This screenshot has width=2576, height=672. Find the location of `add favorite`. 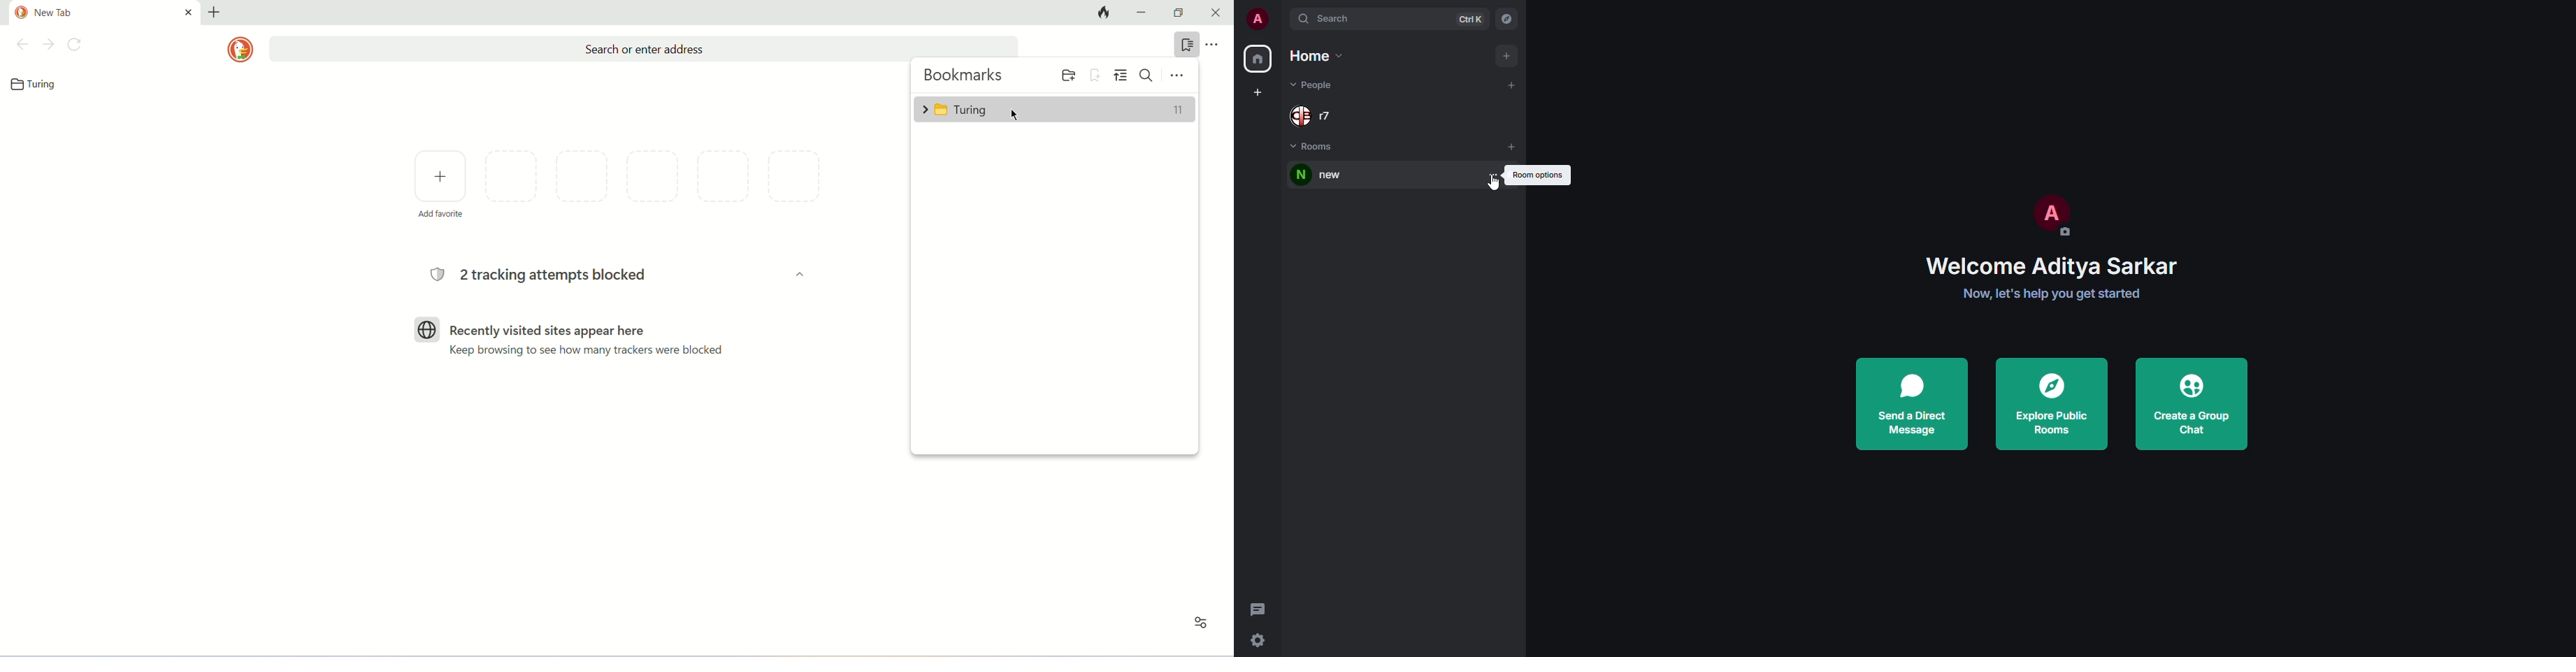

add favorite is located at coordinates (440, 183).